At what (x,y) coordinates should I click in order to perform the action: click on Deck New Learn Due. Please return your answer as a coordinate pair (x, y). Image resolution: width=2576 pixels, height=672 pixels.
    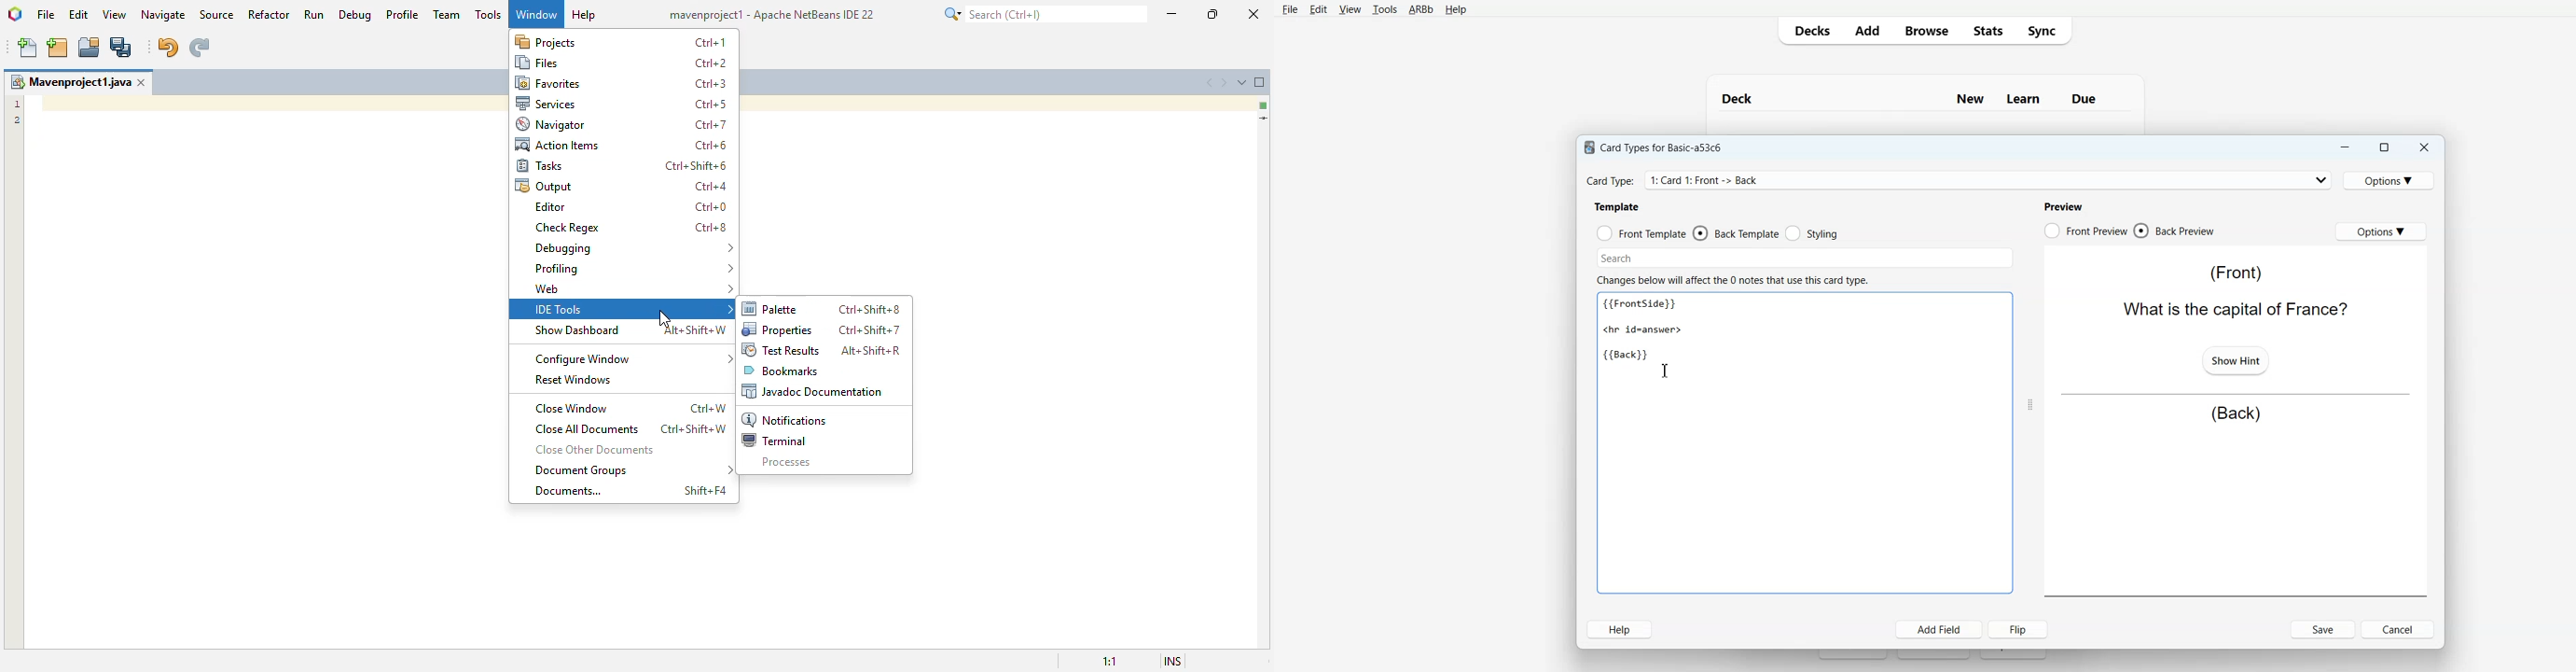
    Looking at the image, I should click on (1916, 98).